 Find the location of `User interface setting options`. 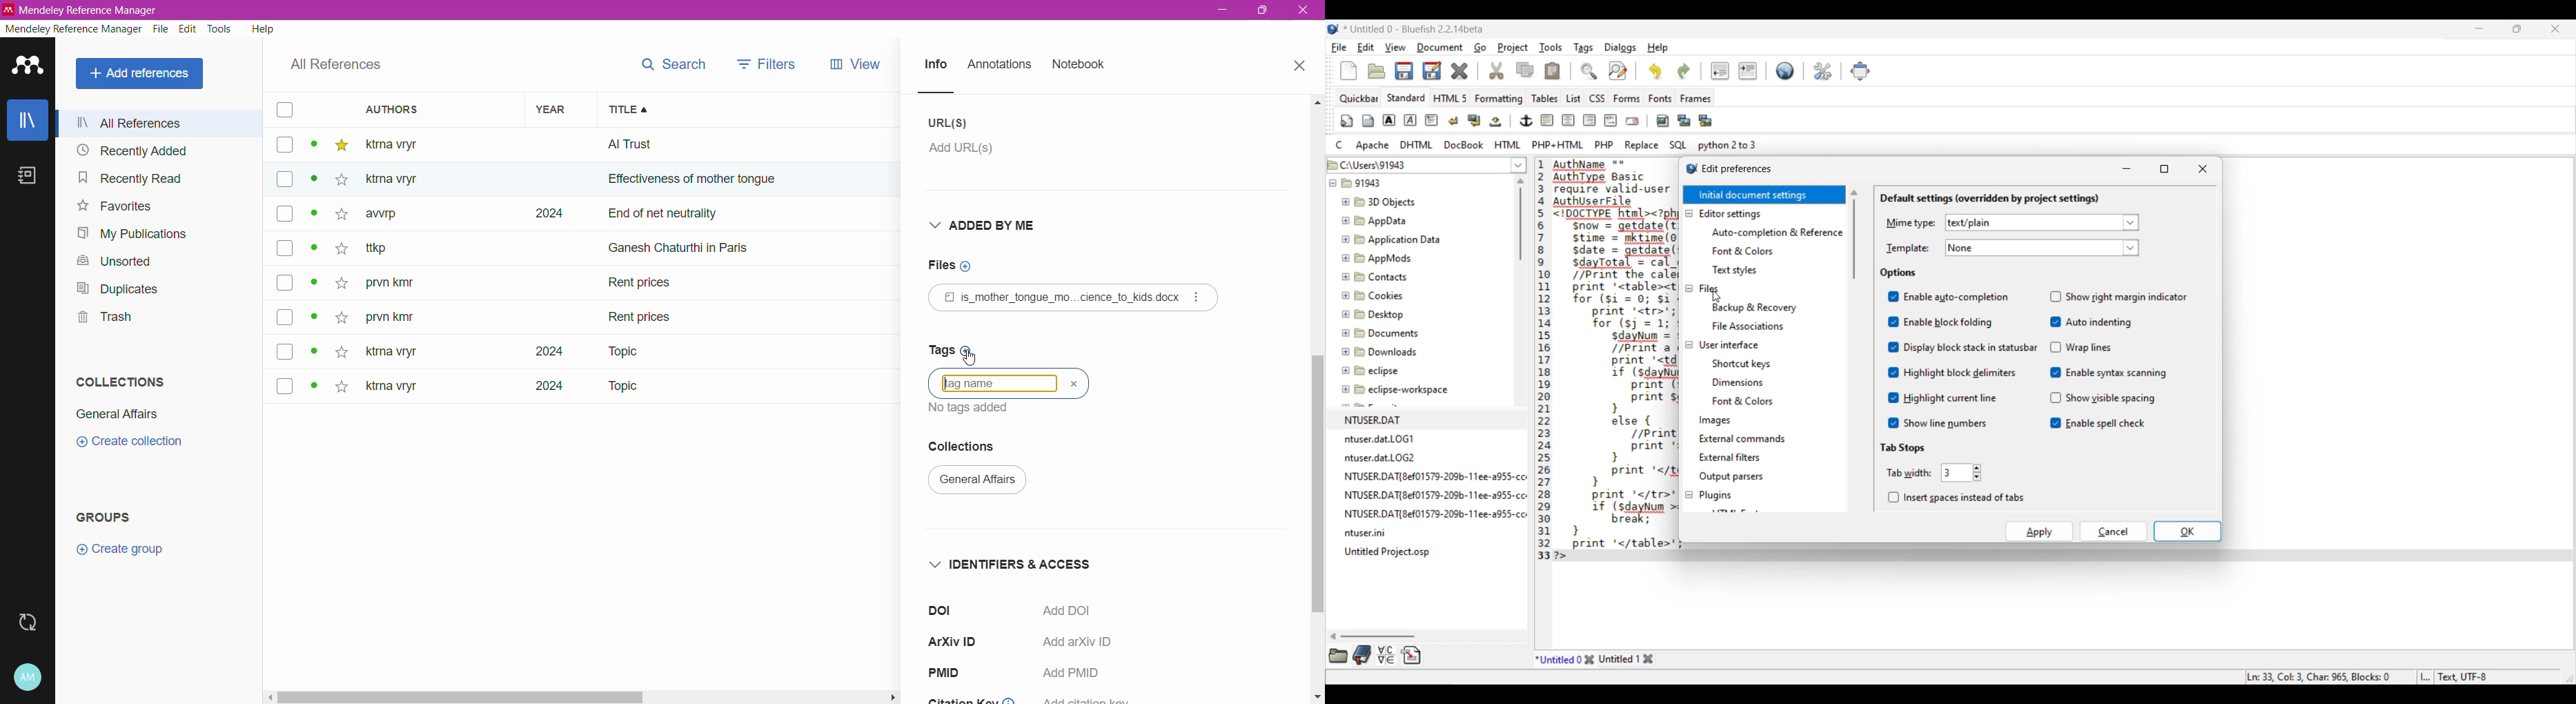

User interface setting options is located at coordinates (1754, 383).